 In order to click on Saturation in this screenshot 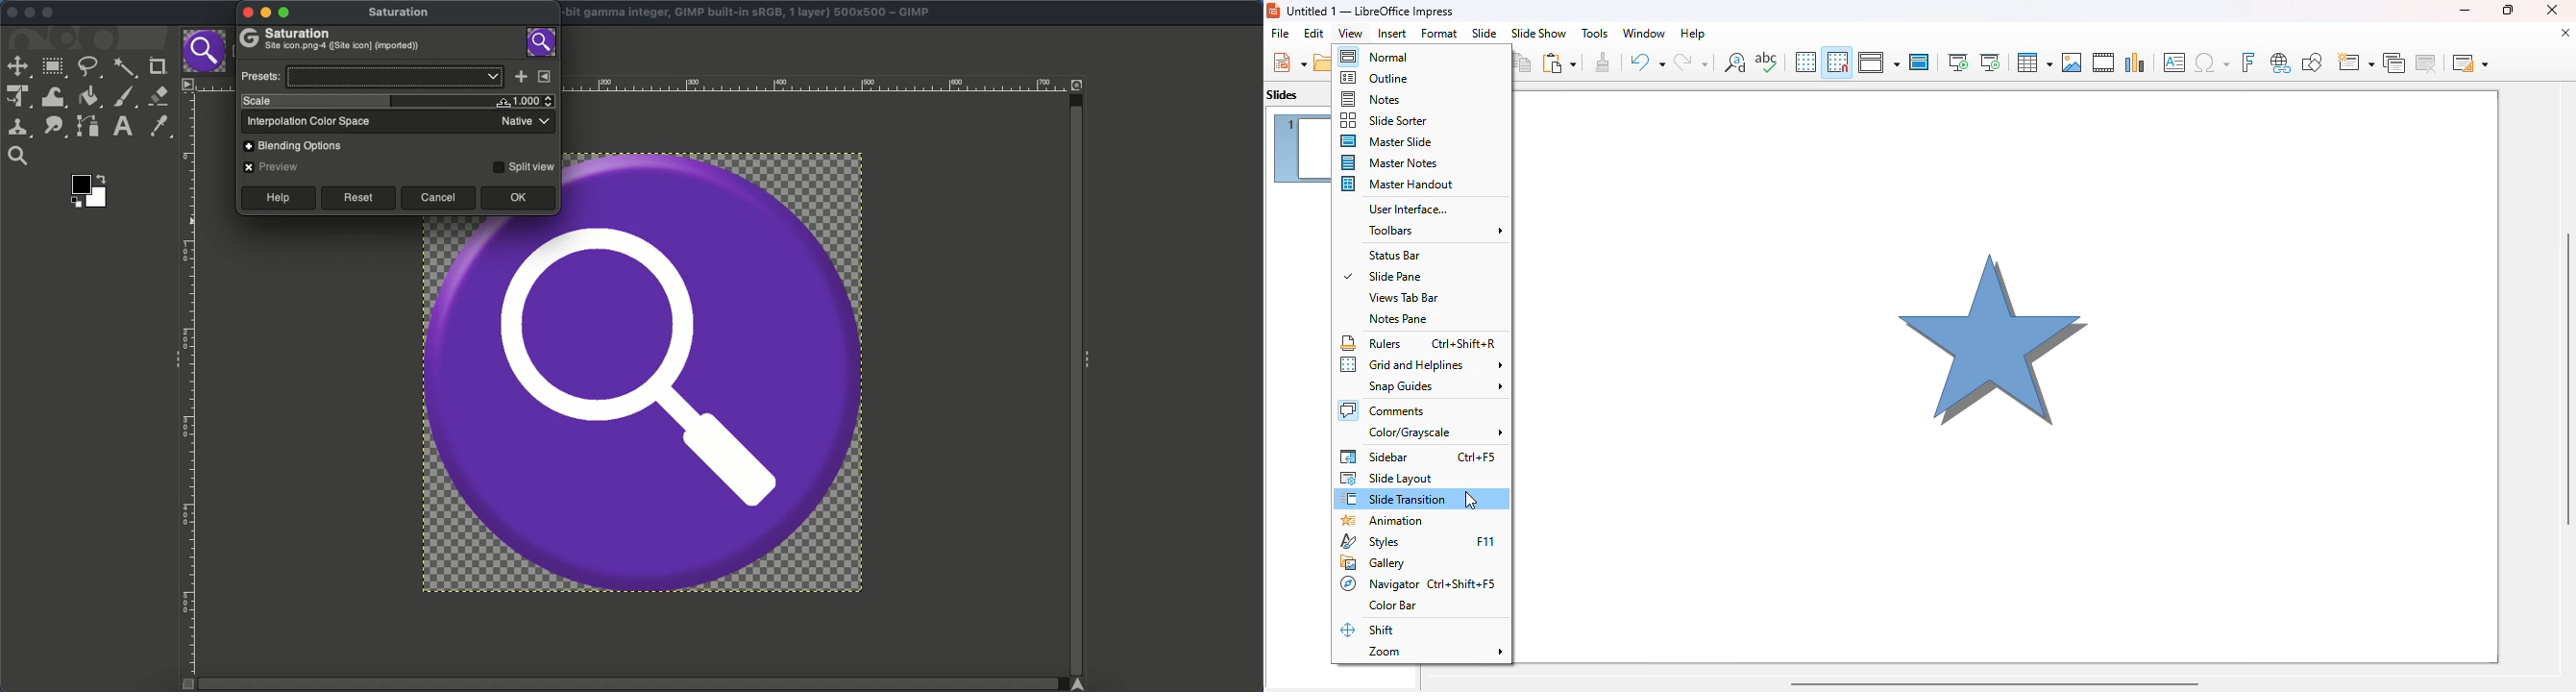, I will do `click(332, 40)`.